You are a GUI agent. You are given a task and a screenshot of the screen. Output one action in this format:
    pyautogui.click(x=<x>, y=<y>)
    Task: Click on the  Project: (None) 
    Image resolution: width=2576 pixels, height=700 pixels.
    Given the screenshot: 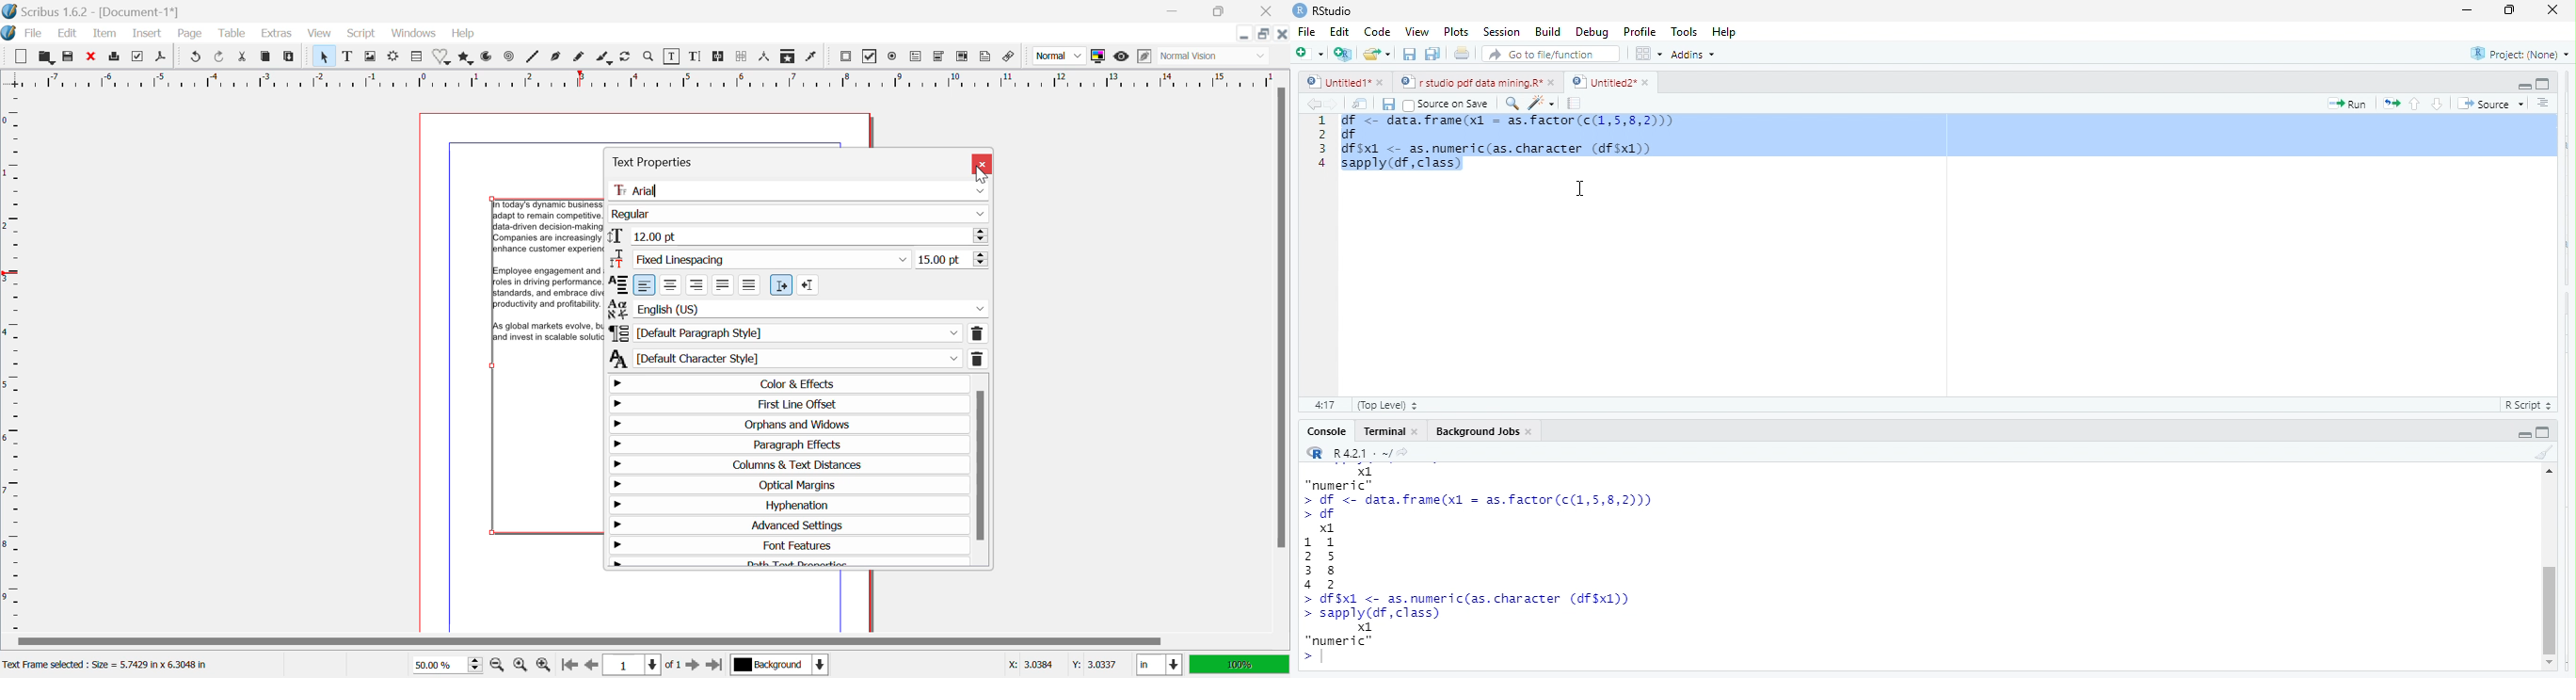 What is the action you would take?
    pyautogui.click(x=2520, y=55)
    